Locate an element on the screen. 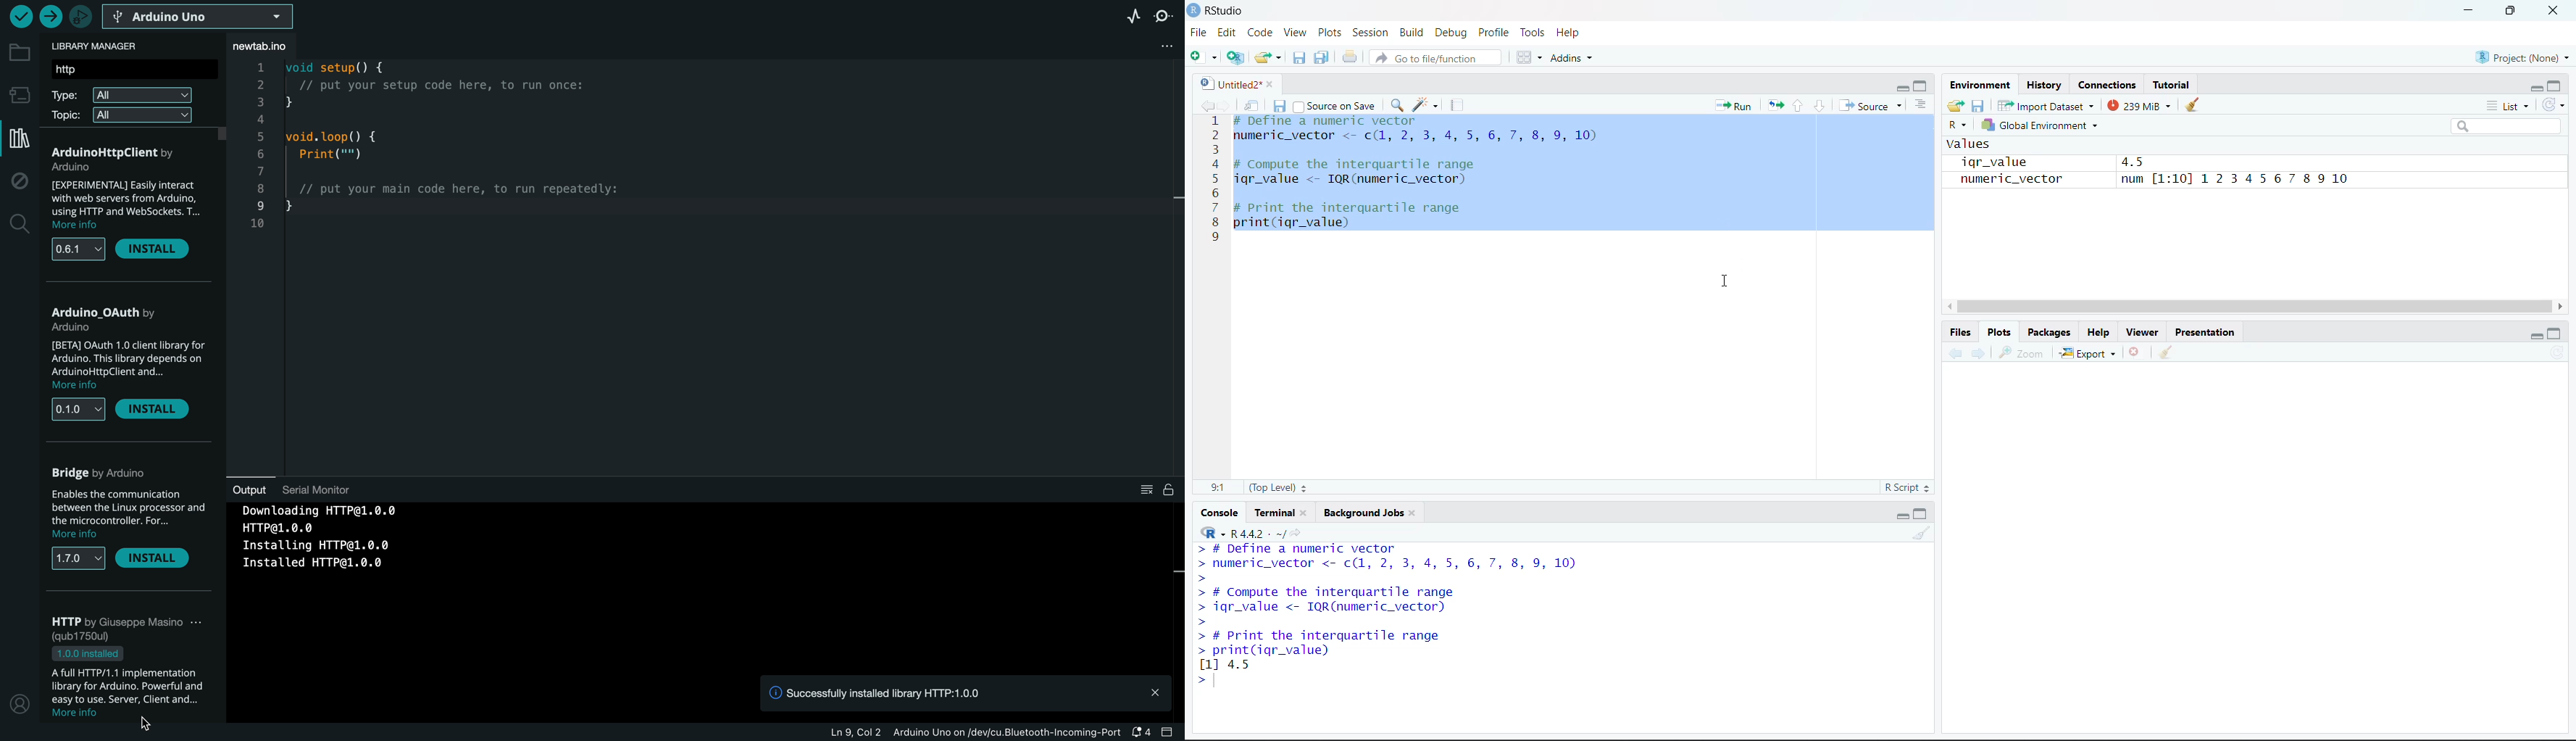 The height and width of the screenshot is (756, 2576). Addins is located at coordinates (1574, 57).